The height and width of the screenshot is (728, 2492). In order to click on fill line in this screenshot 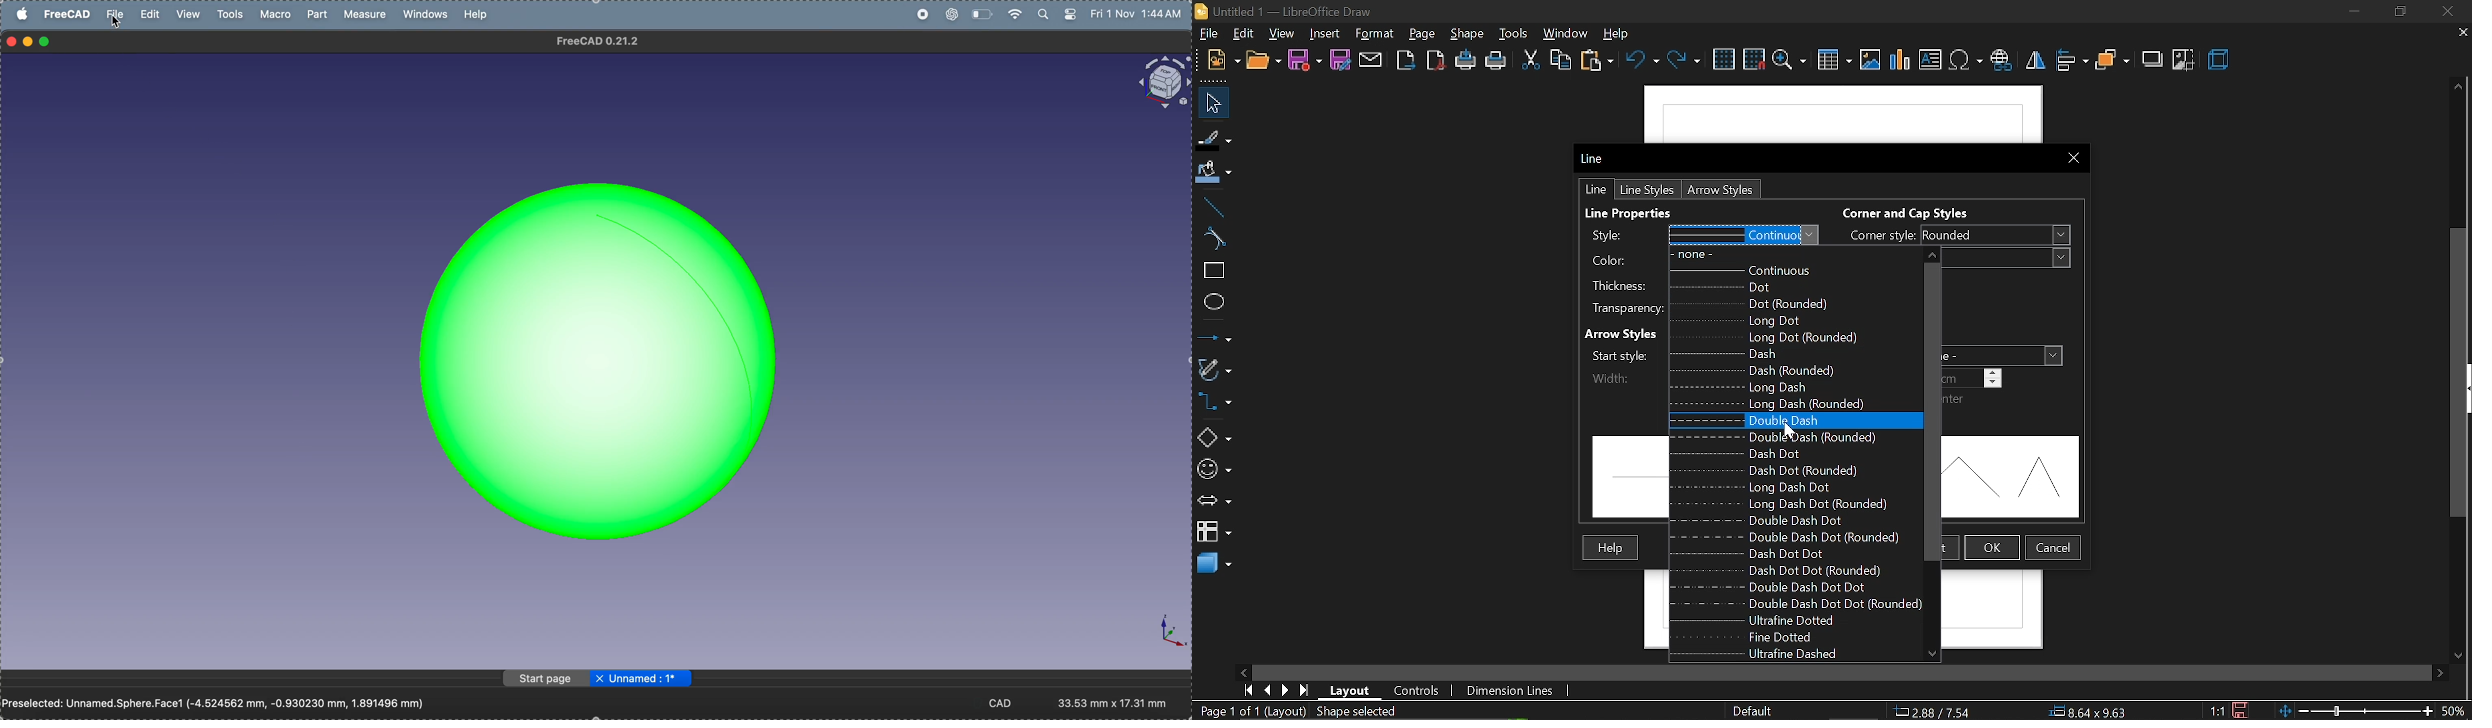, I will do `click(1213, 137)`.